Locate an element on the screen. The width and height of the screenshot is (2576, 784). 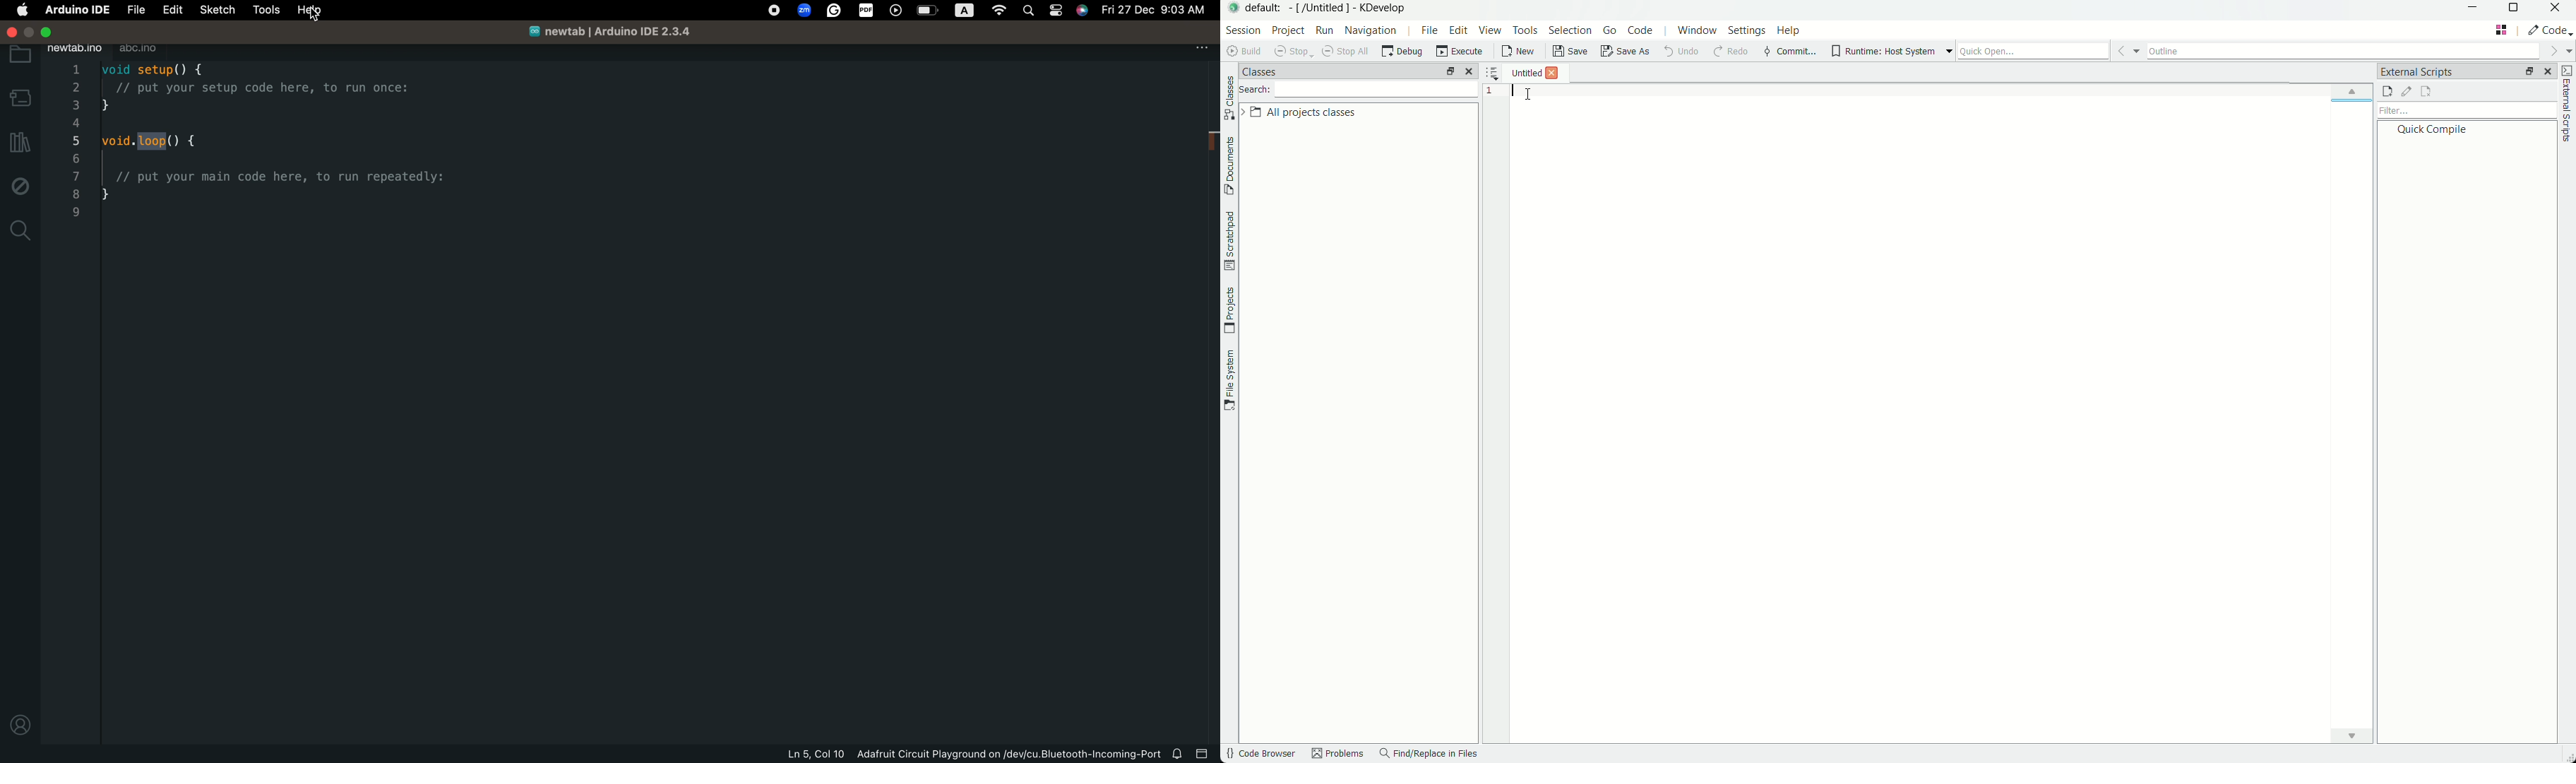
external scripts is located at coordinates (2416, 71).